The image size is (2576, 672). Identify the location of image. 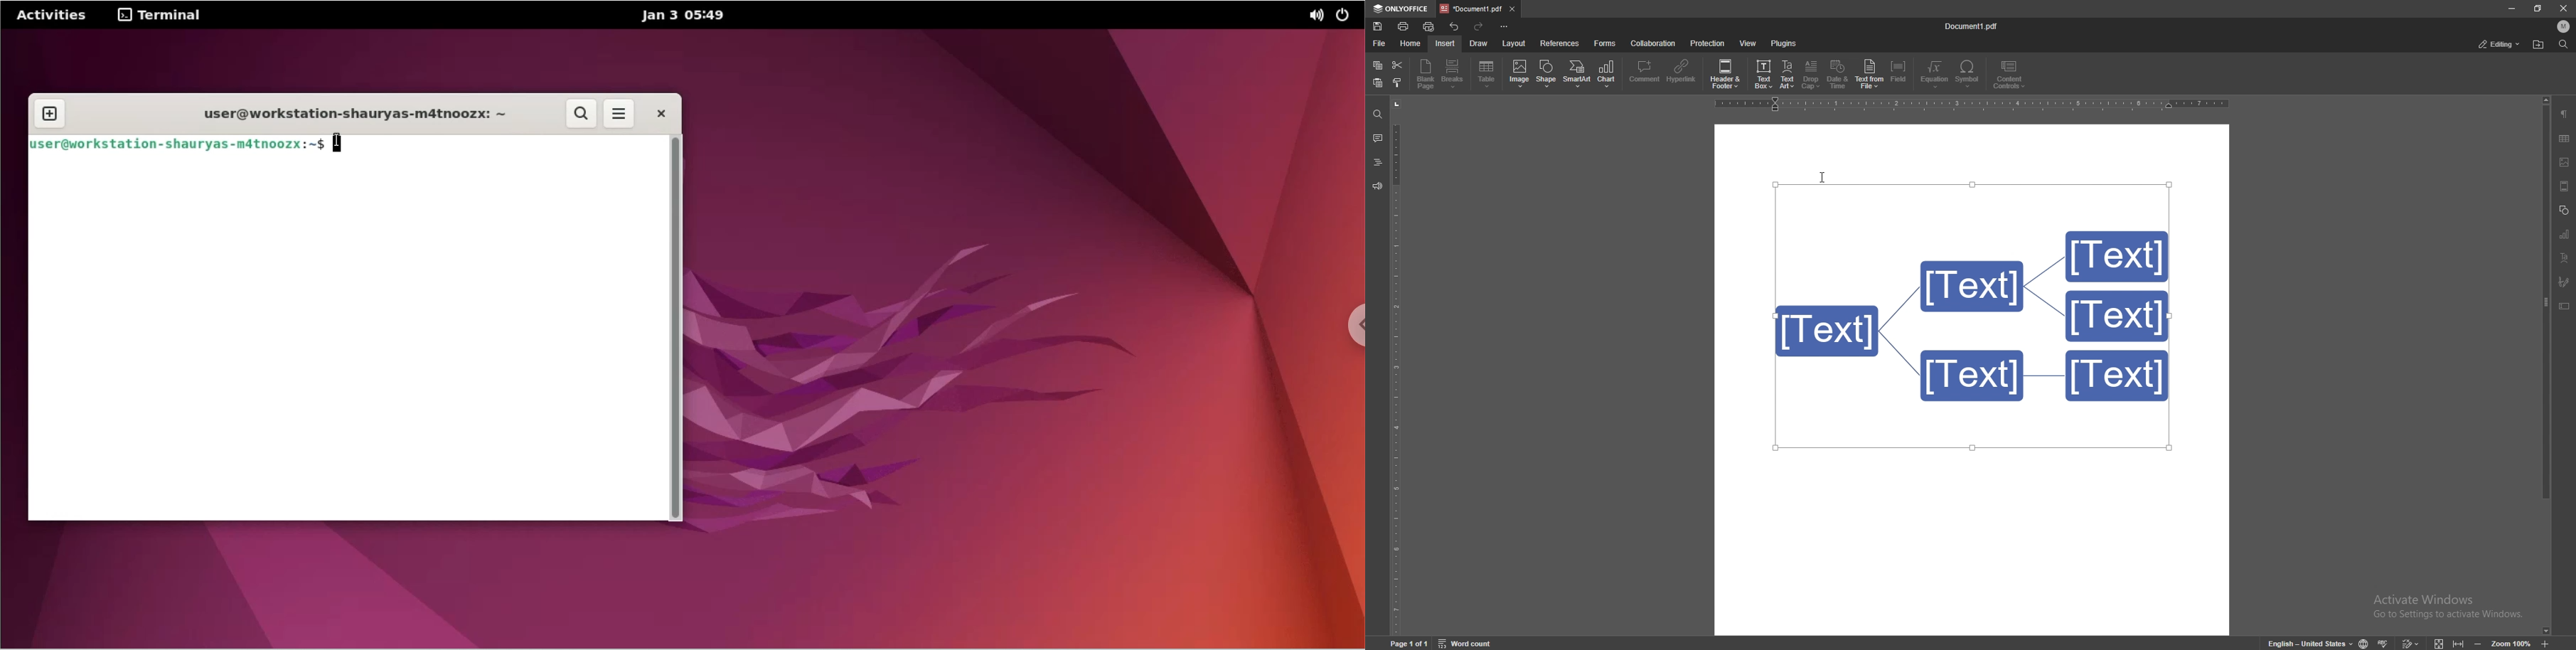
(1519, 74).